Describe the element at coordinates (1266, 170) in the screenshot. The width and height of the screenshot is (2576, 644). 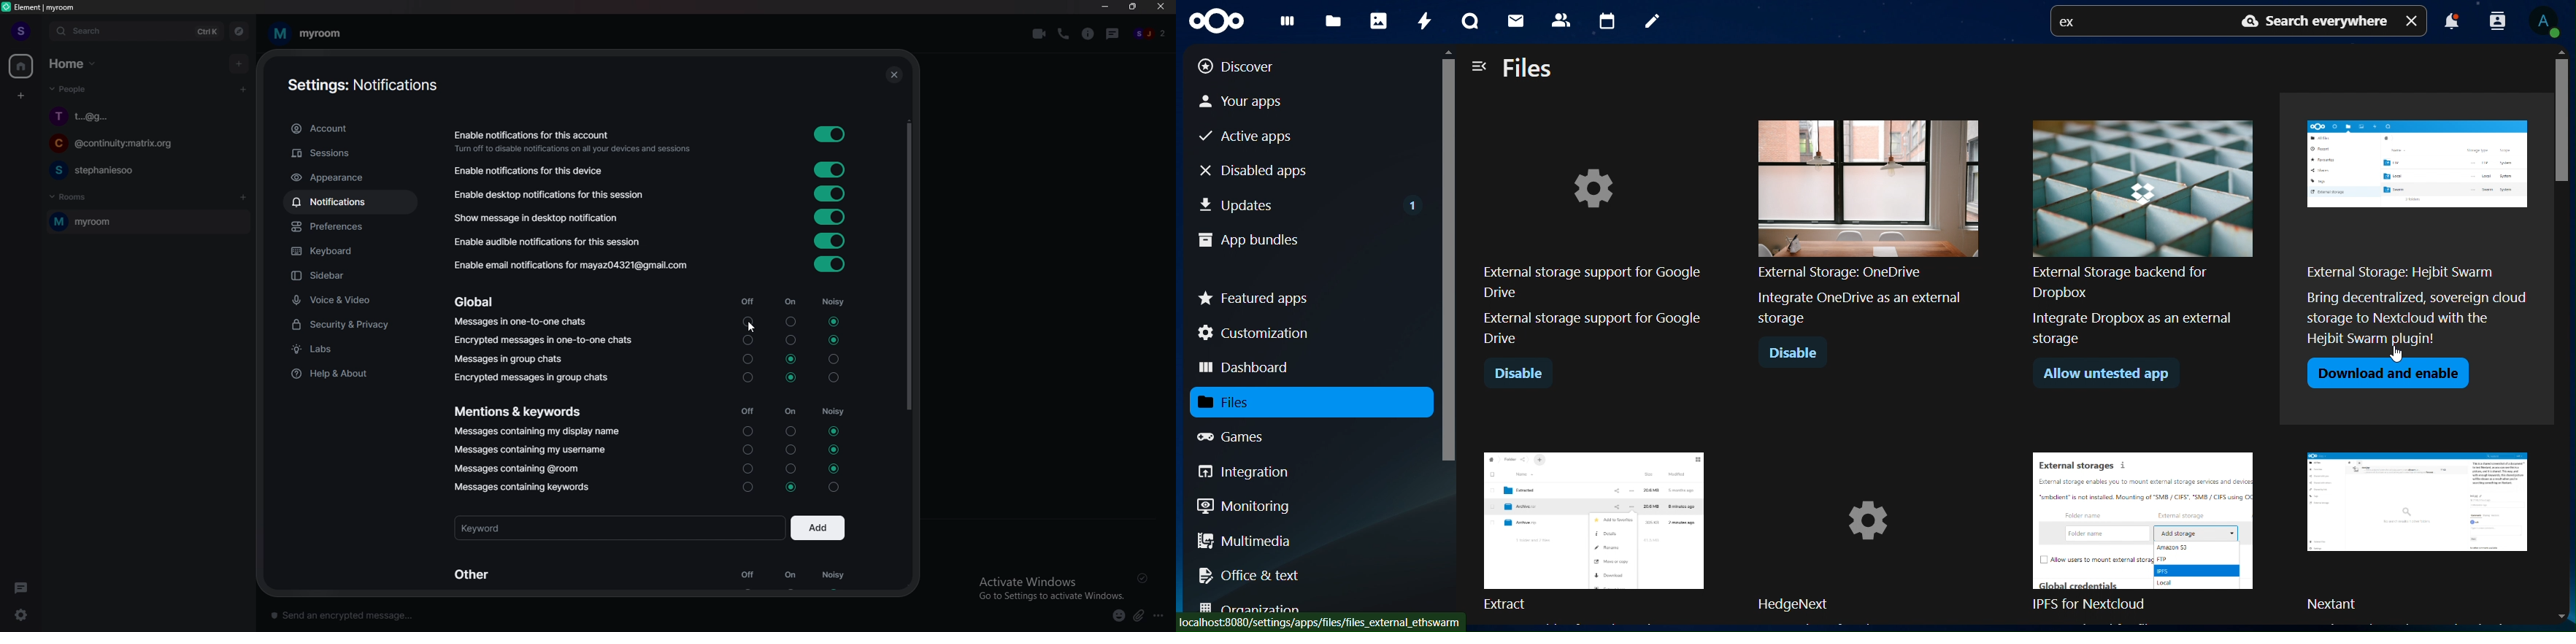
I see `disabled apps` at that location.